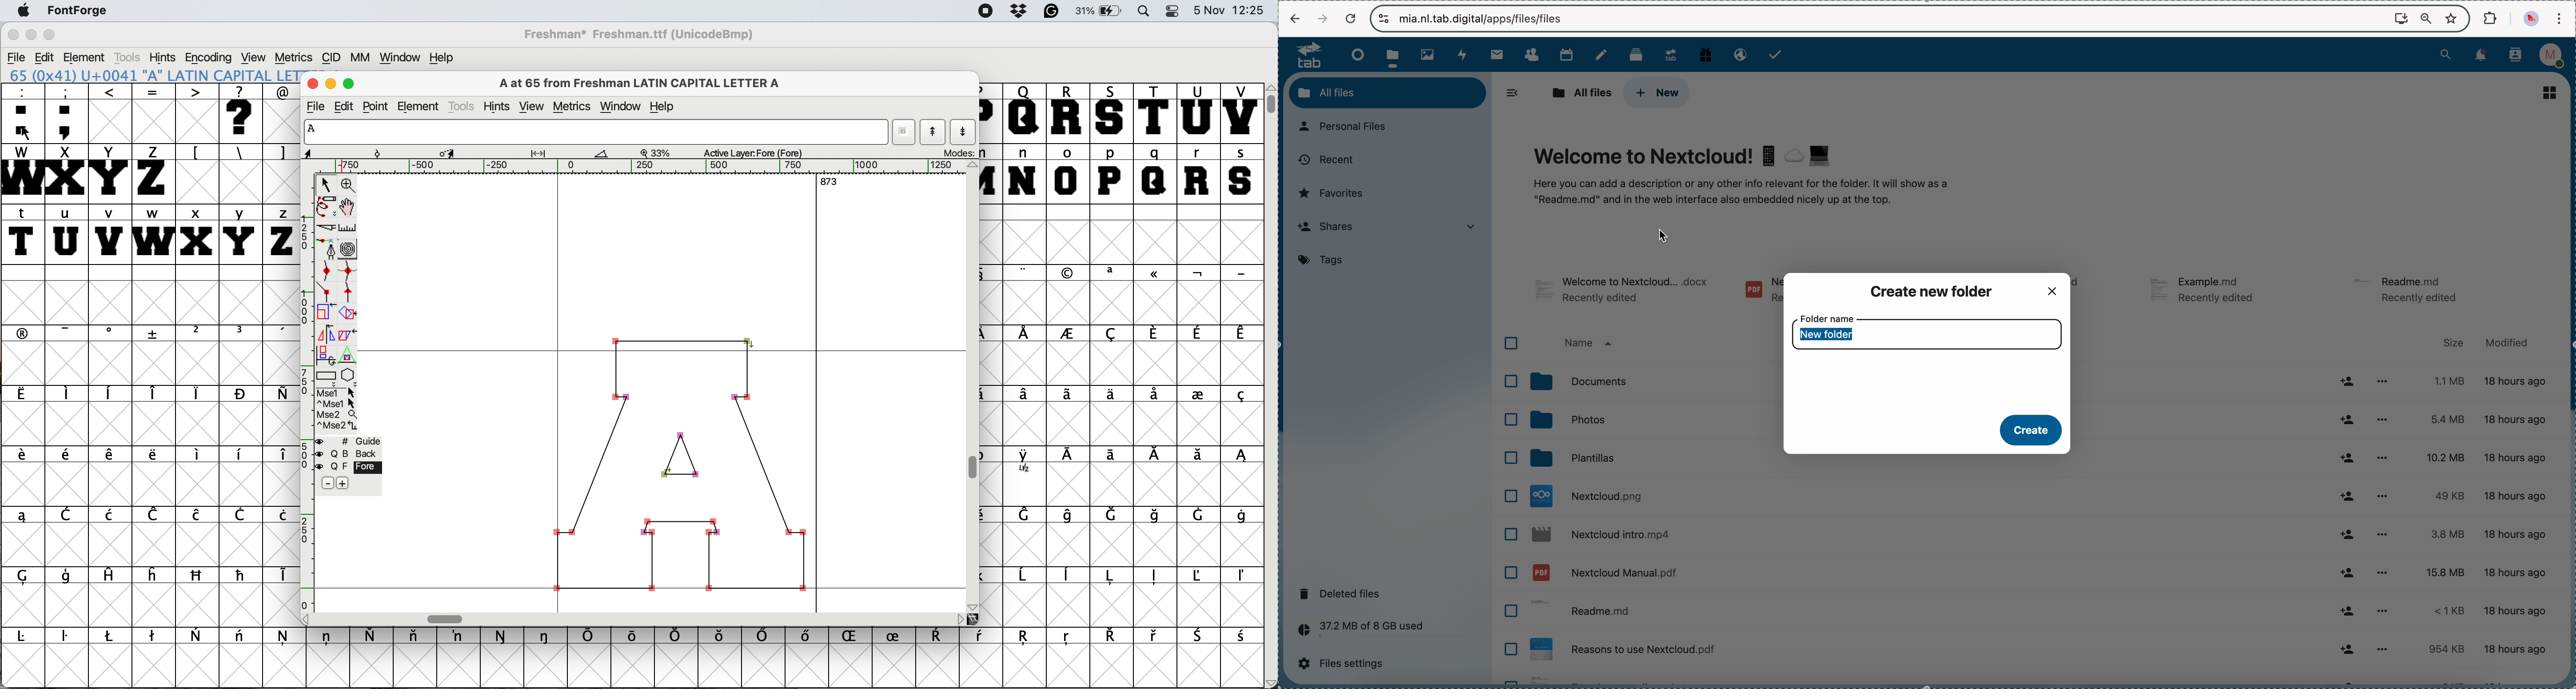 The height and width of the screenshot is (700, 2576). What do you see at coordinates (1112, 113) in the screenshot?
I see `S` at bounding box center [1112, 113].